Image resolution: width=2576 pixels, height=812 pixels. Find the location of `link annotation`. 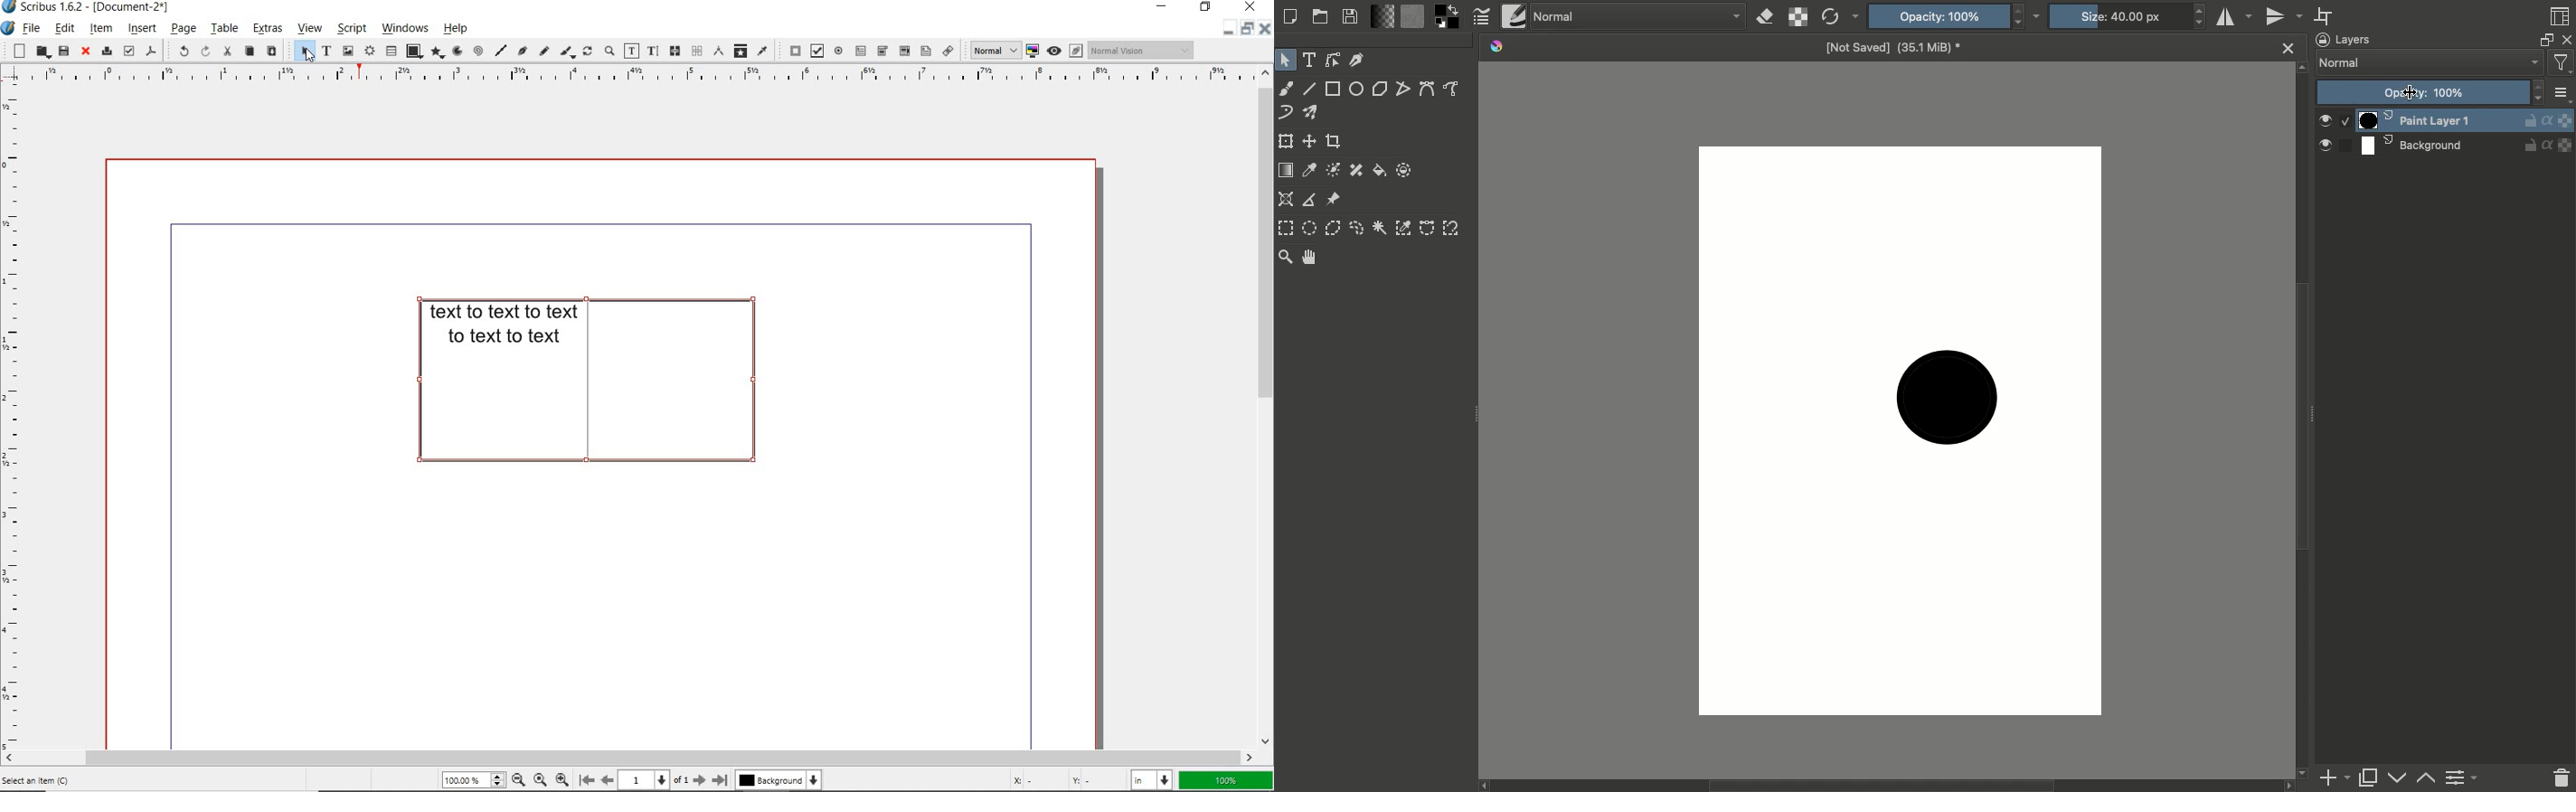

link annotation is located at coordinates (947, 50).